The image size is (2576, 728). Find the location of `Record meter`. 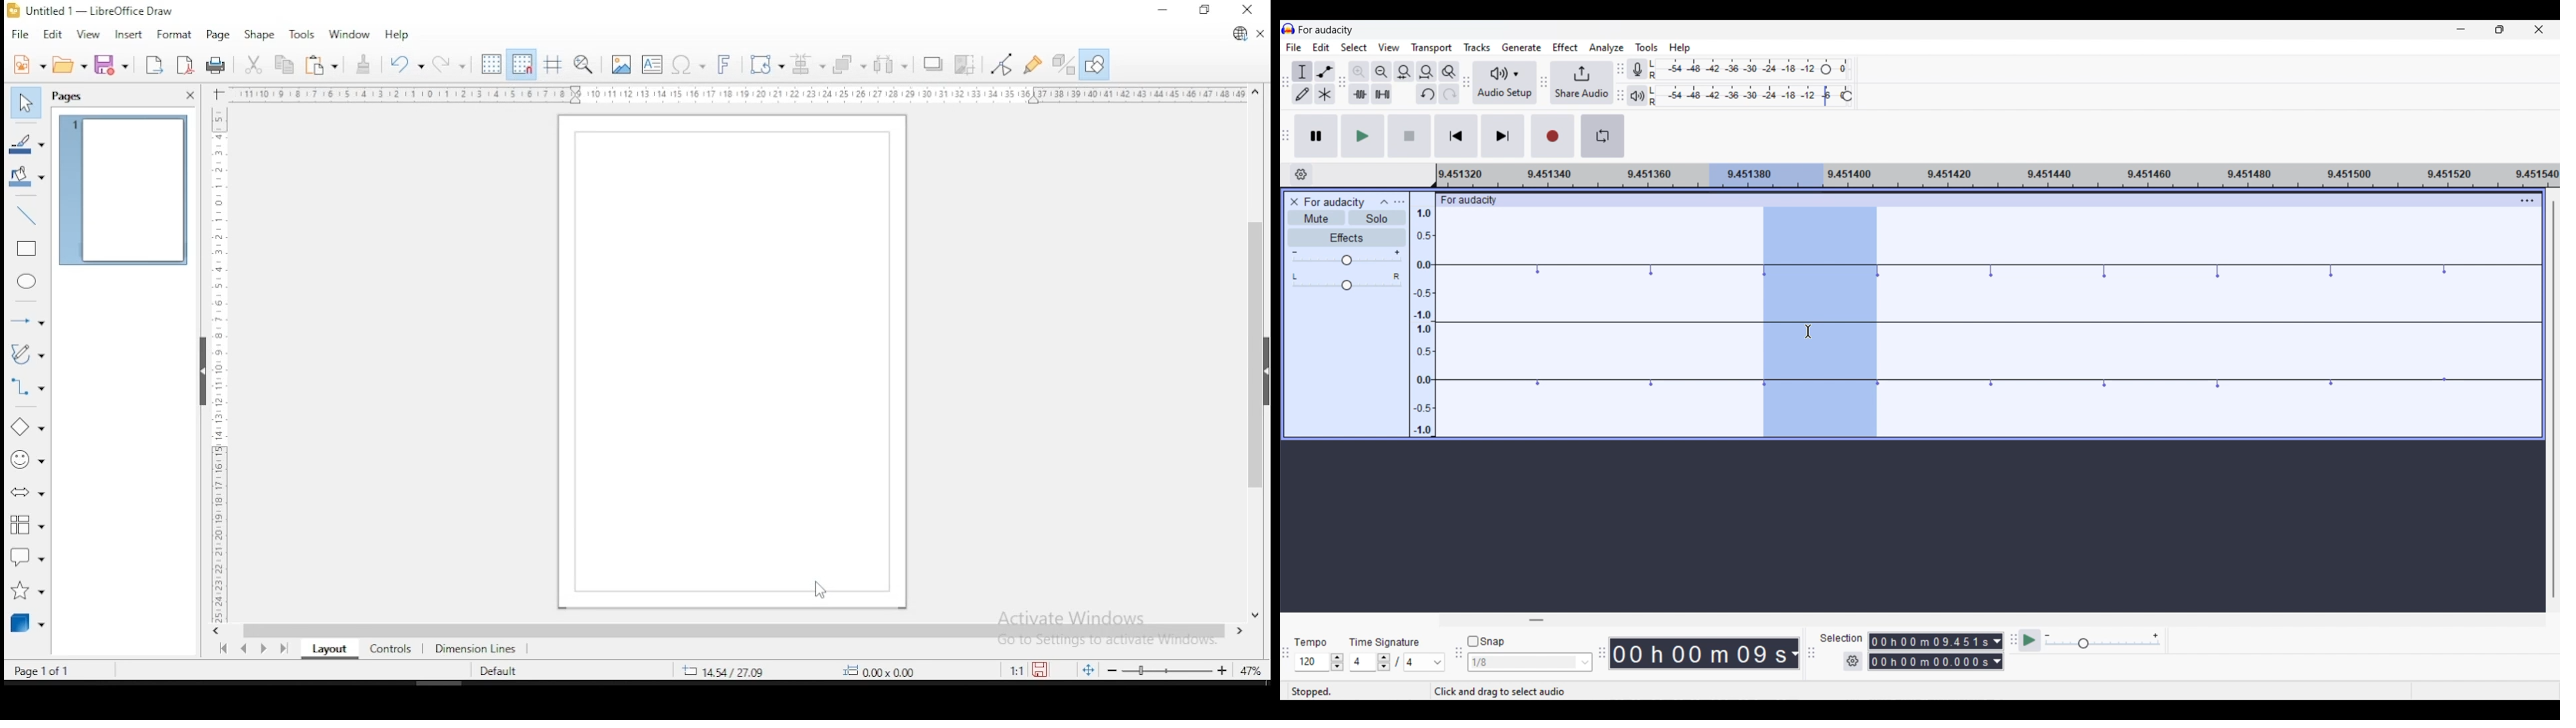

Record meter is located at coordinates (1637, 69).